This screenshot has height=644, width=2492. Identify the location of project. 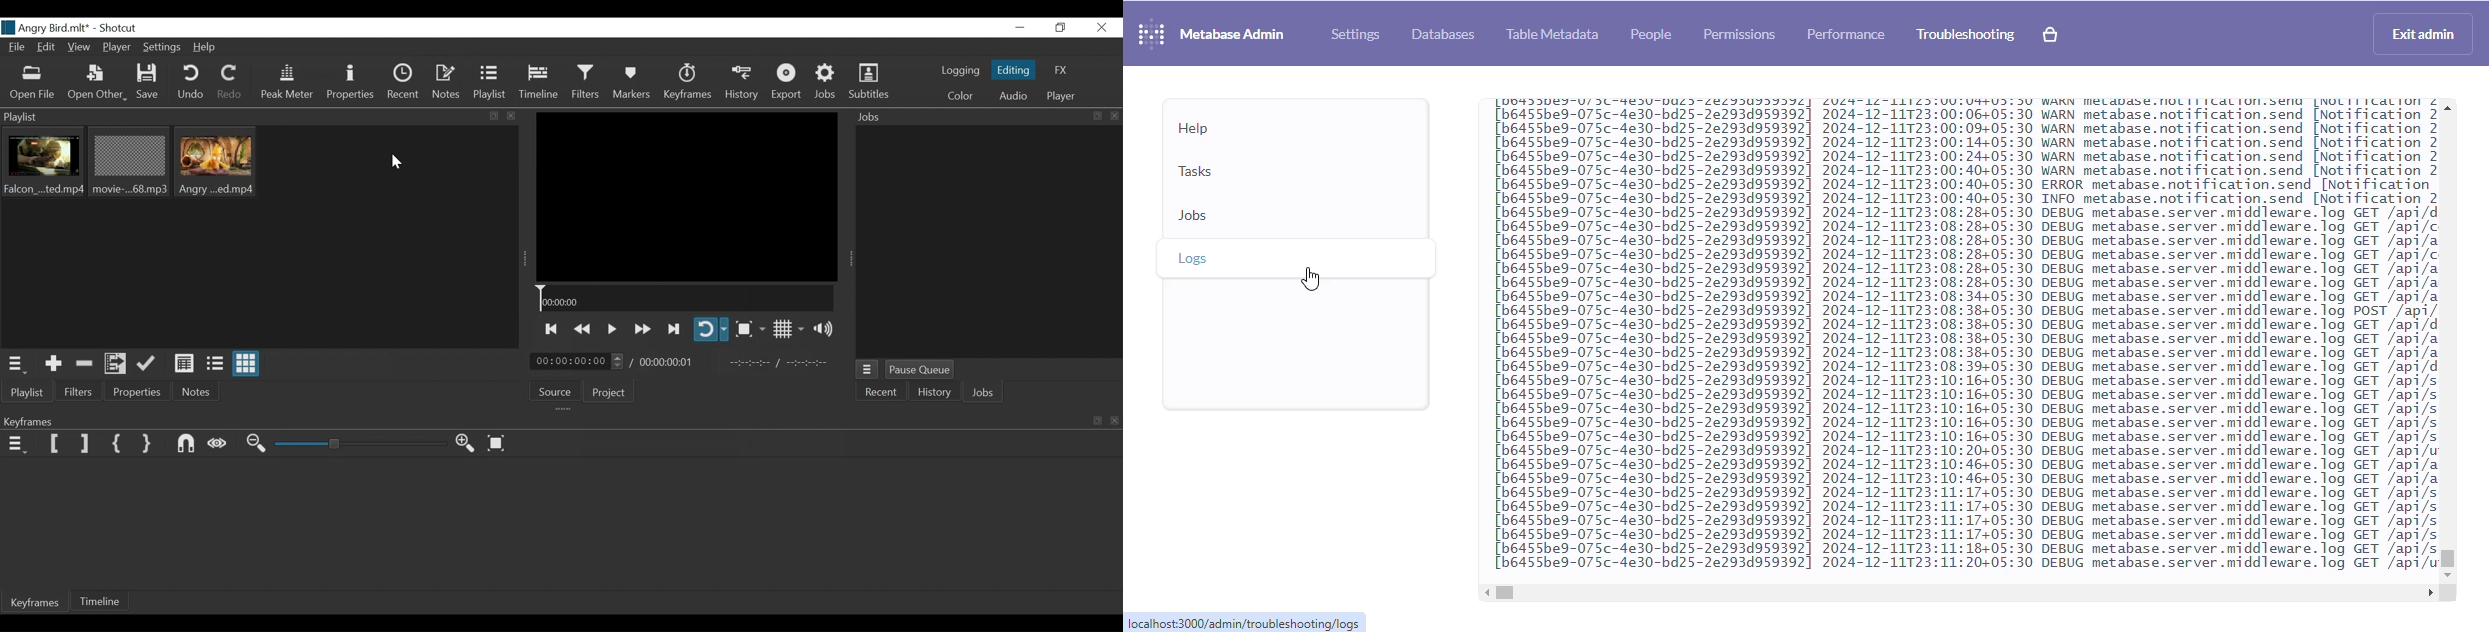
(612, 393).